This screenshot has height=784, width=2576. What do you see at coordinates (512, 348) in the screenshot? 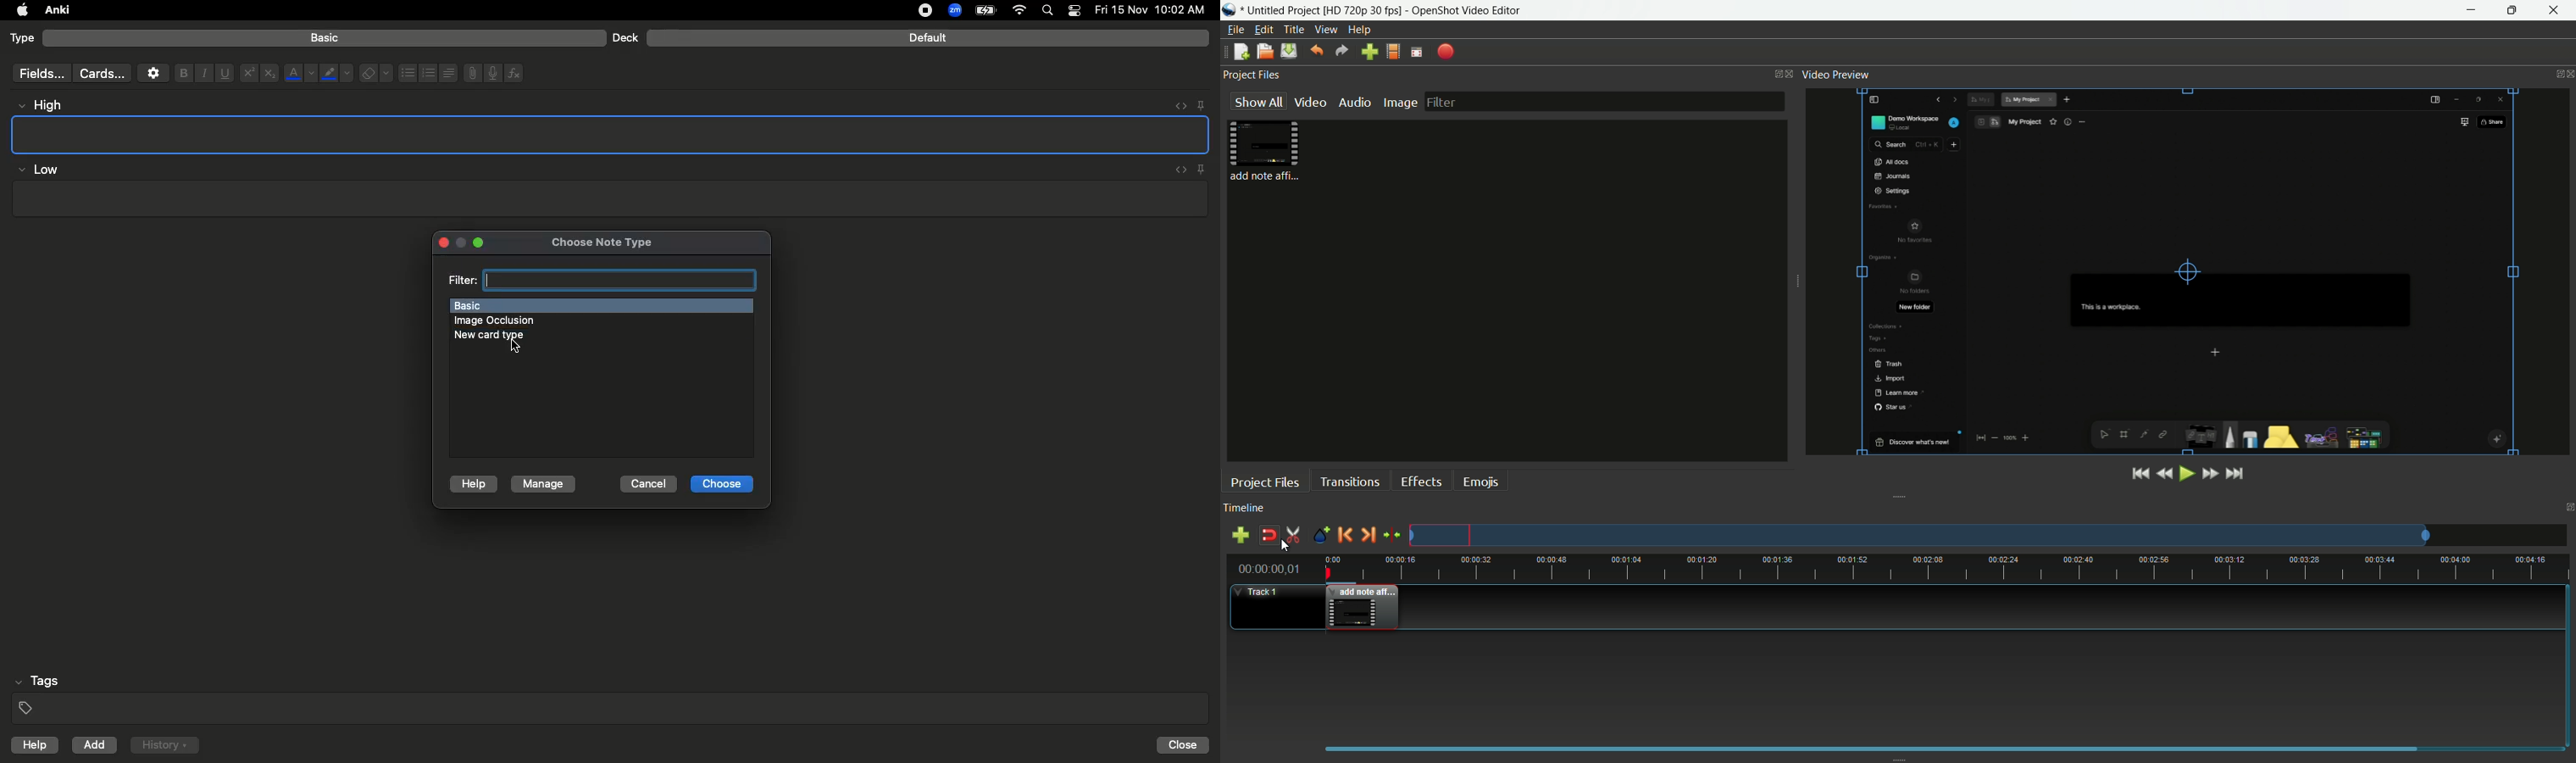
I see `cursor` at bounding box center [512, 348].